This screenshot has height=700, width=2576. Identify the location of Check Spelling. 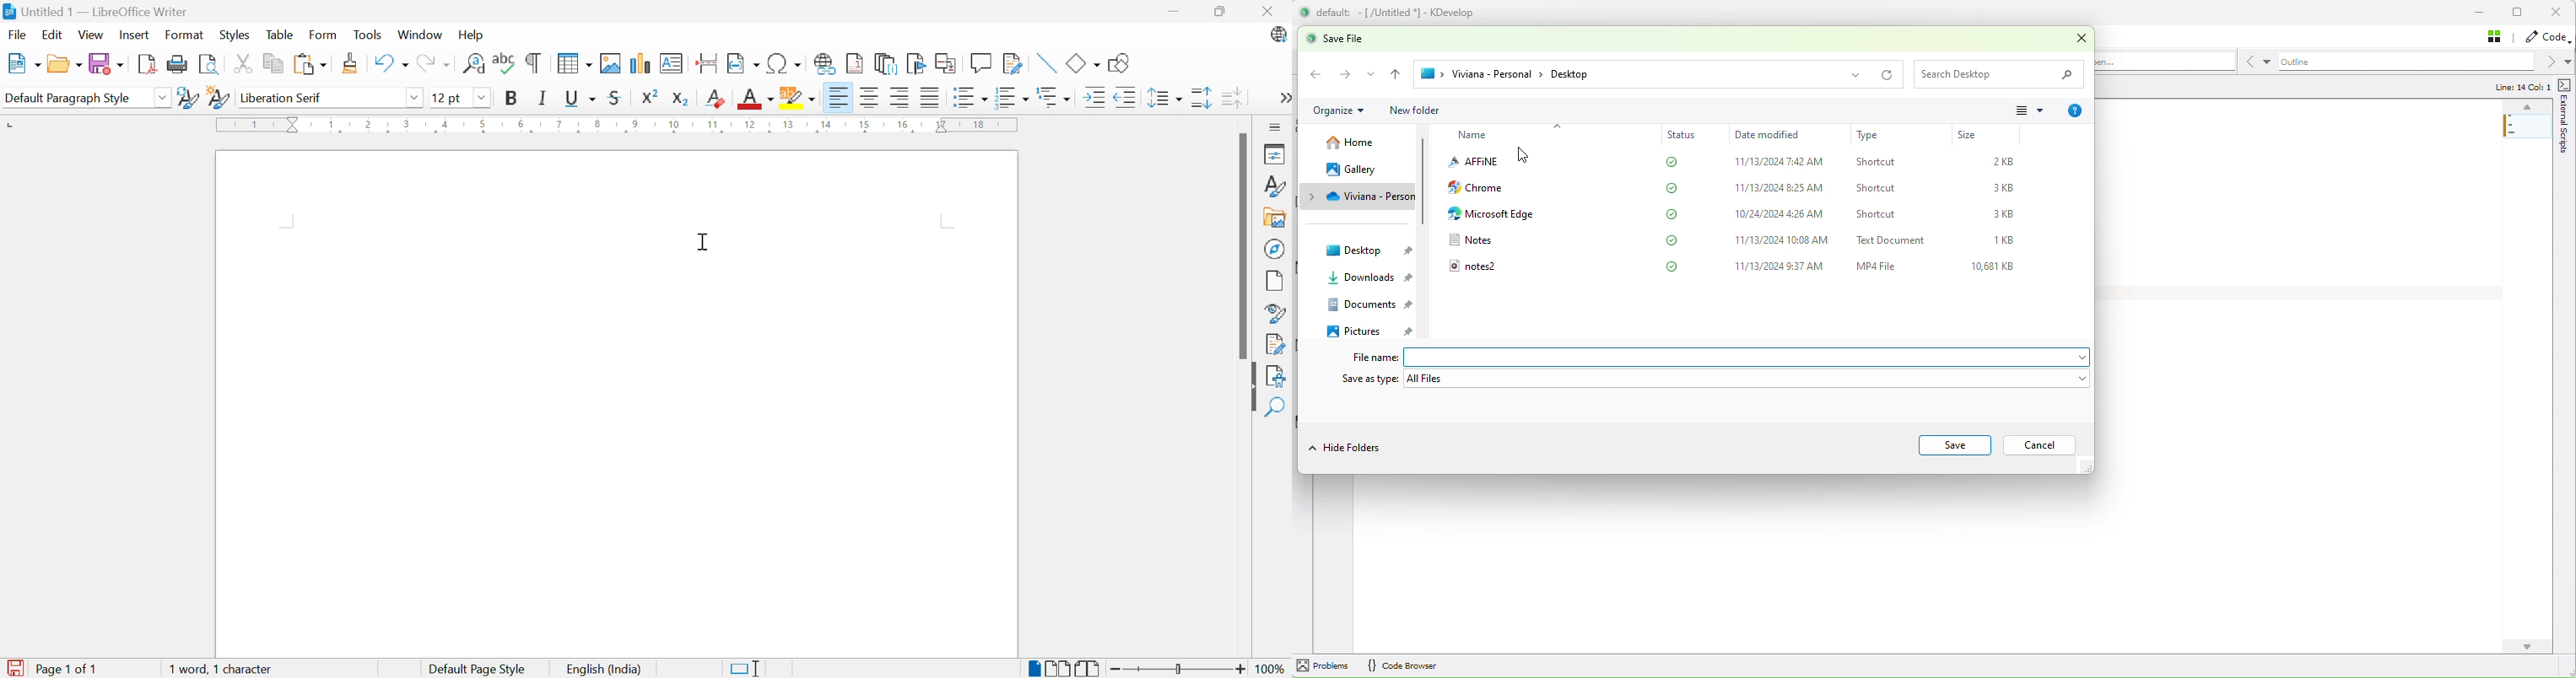
(503, 65).